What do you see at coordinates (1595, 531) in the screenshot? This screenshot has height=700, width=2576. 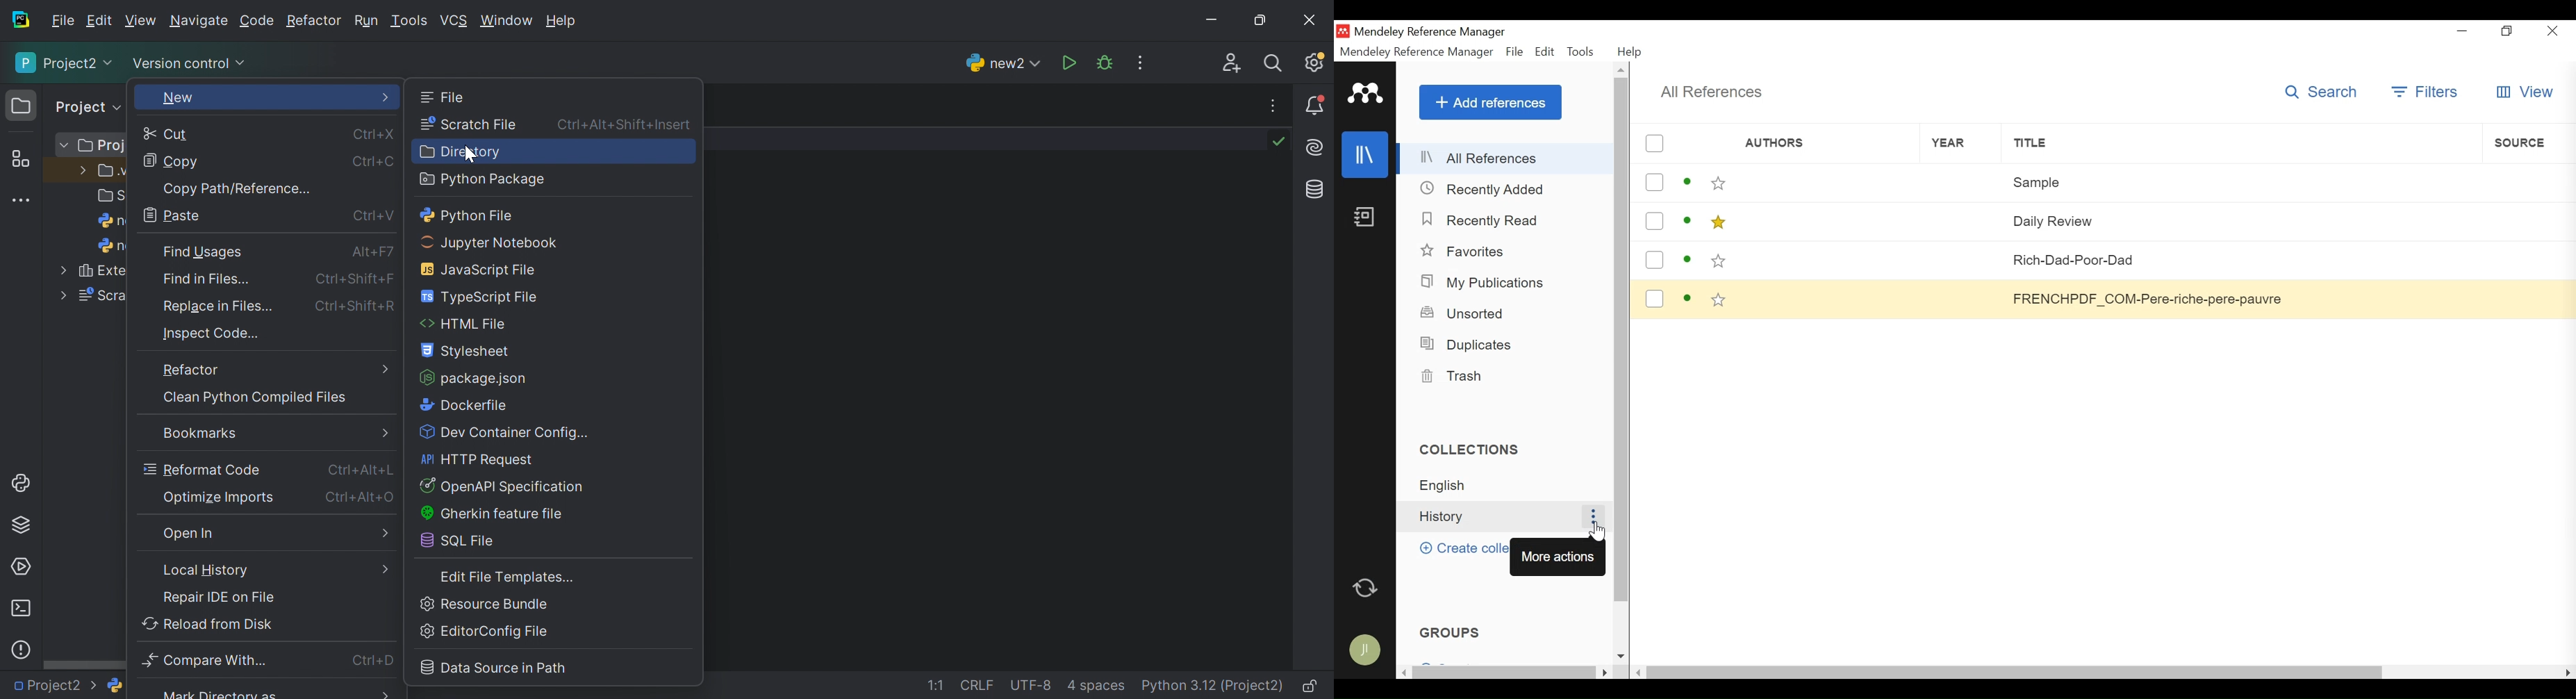 I see `Cursor` at bounding box center [1595, 531].